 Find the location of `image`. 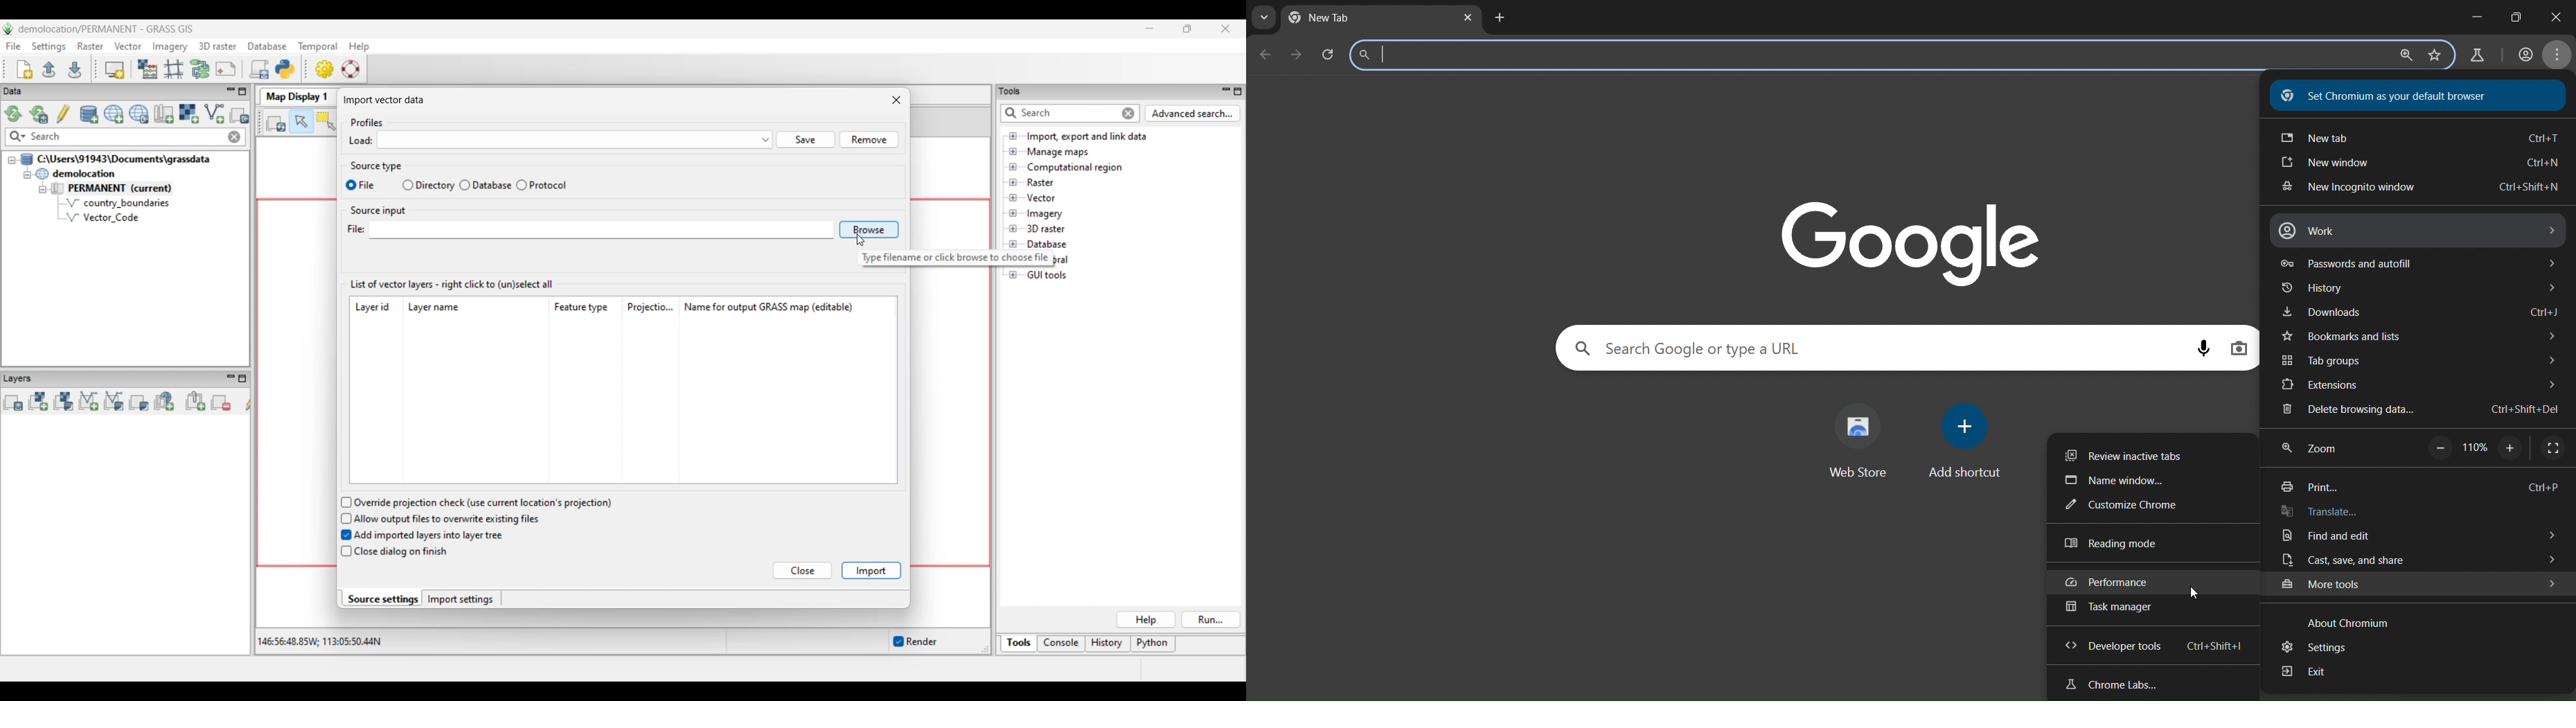

image is located at coordinates (1914, 241).